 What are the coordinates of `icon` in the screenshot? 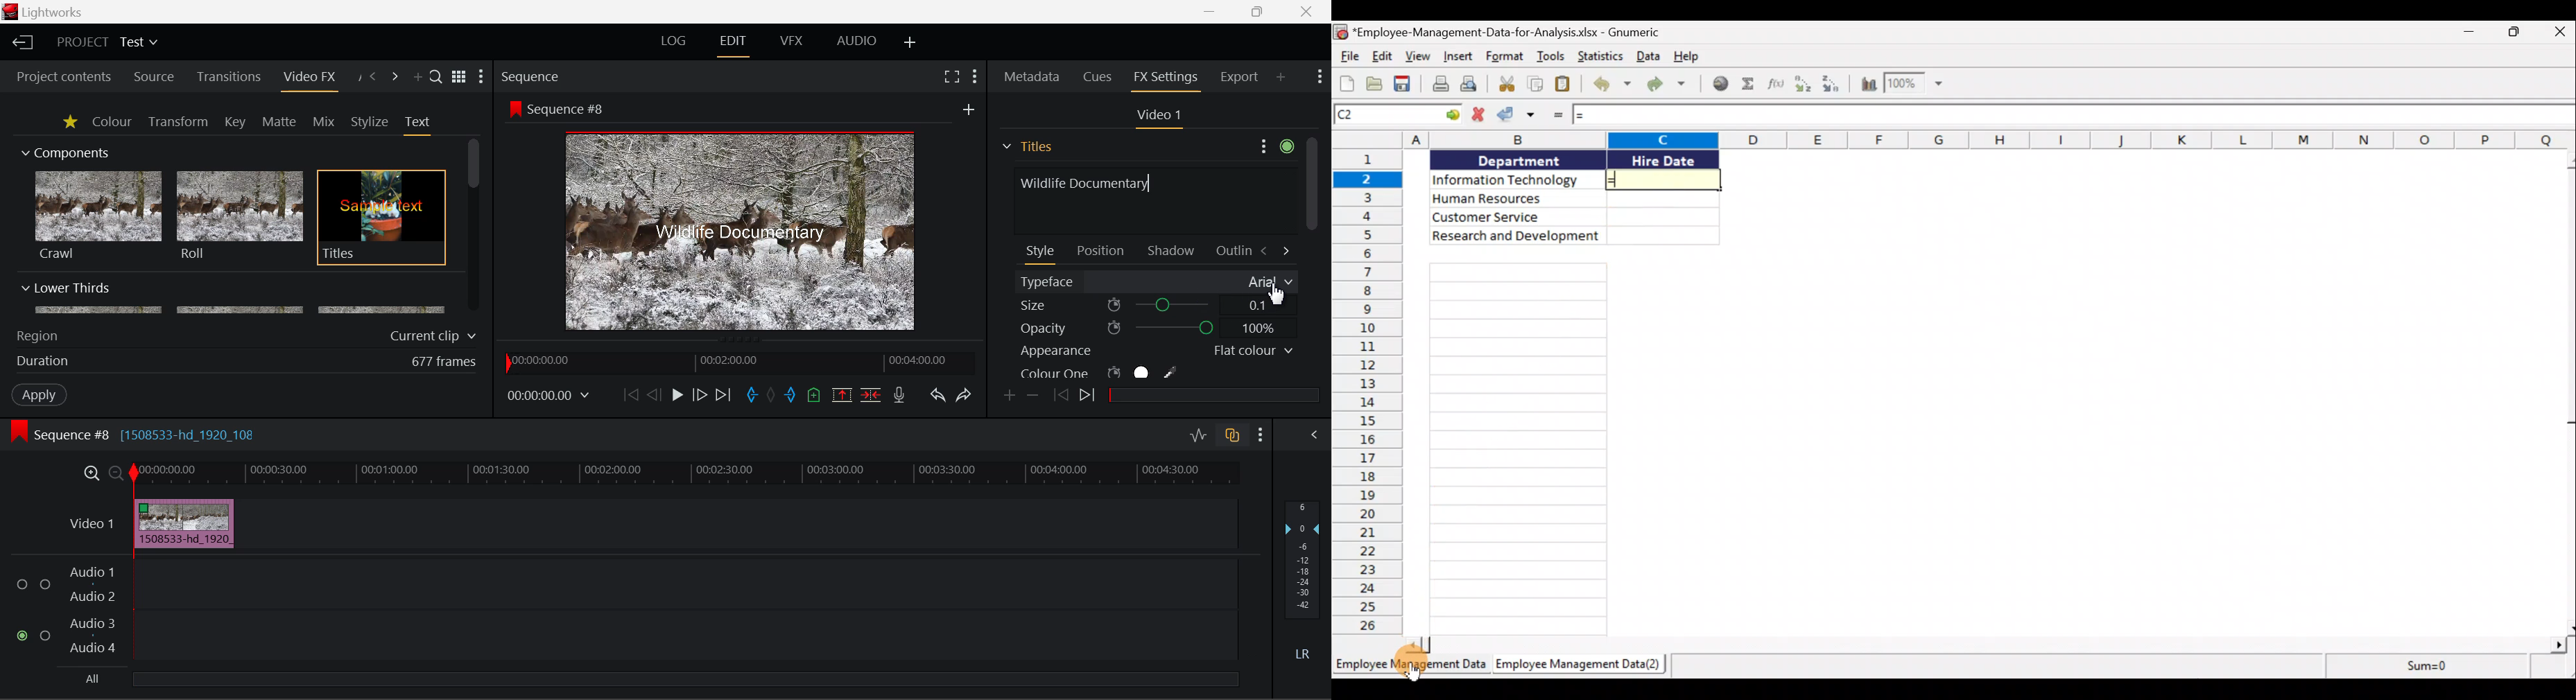 It's located at (514, 108).